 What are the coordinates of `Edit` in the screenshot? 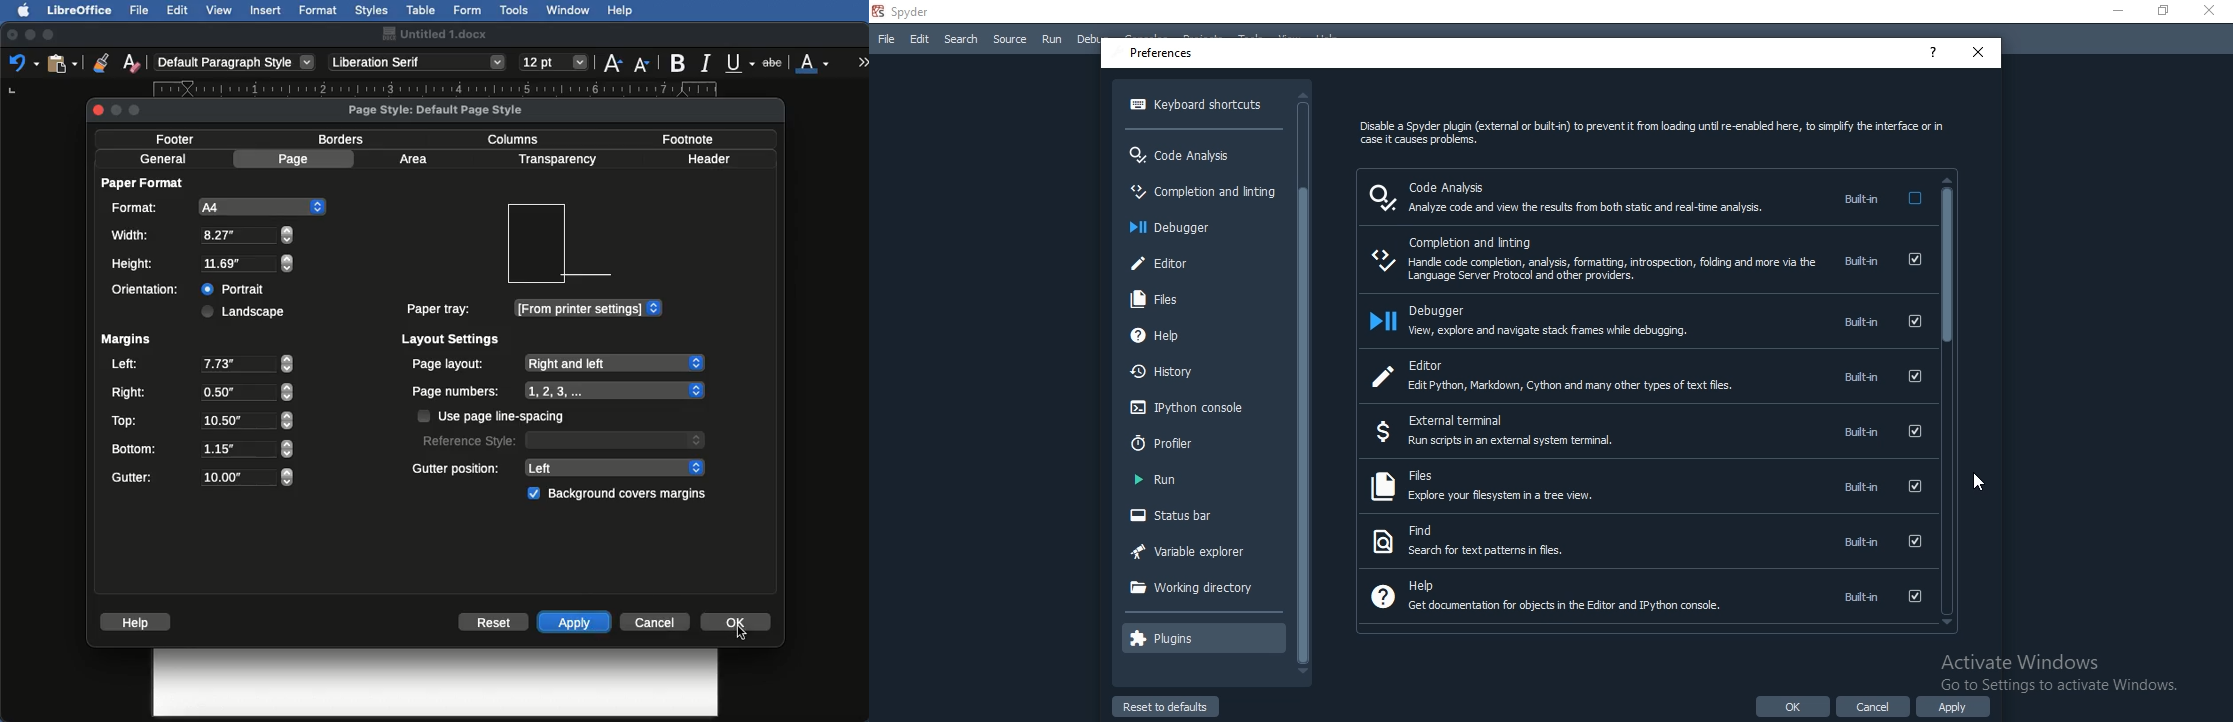 It's located at (177, 10).